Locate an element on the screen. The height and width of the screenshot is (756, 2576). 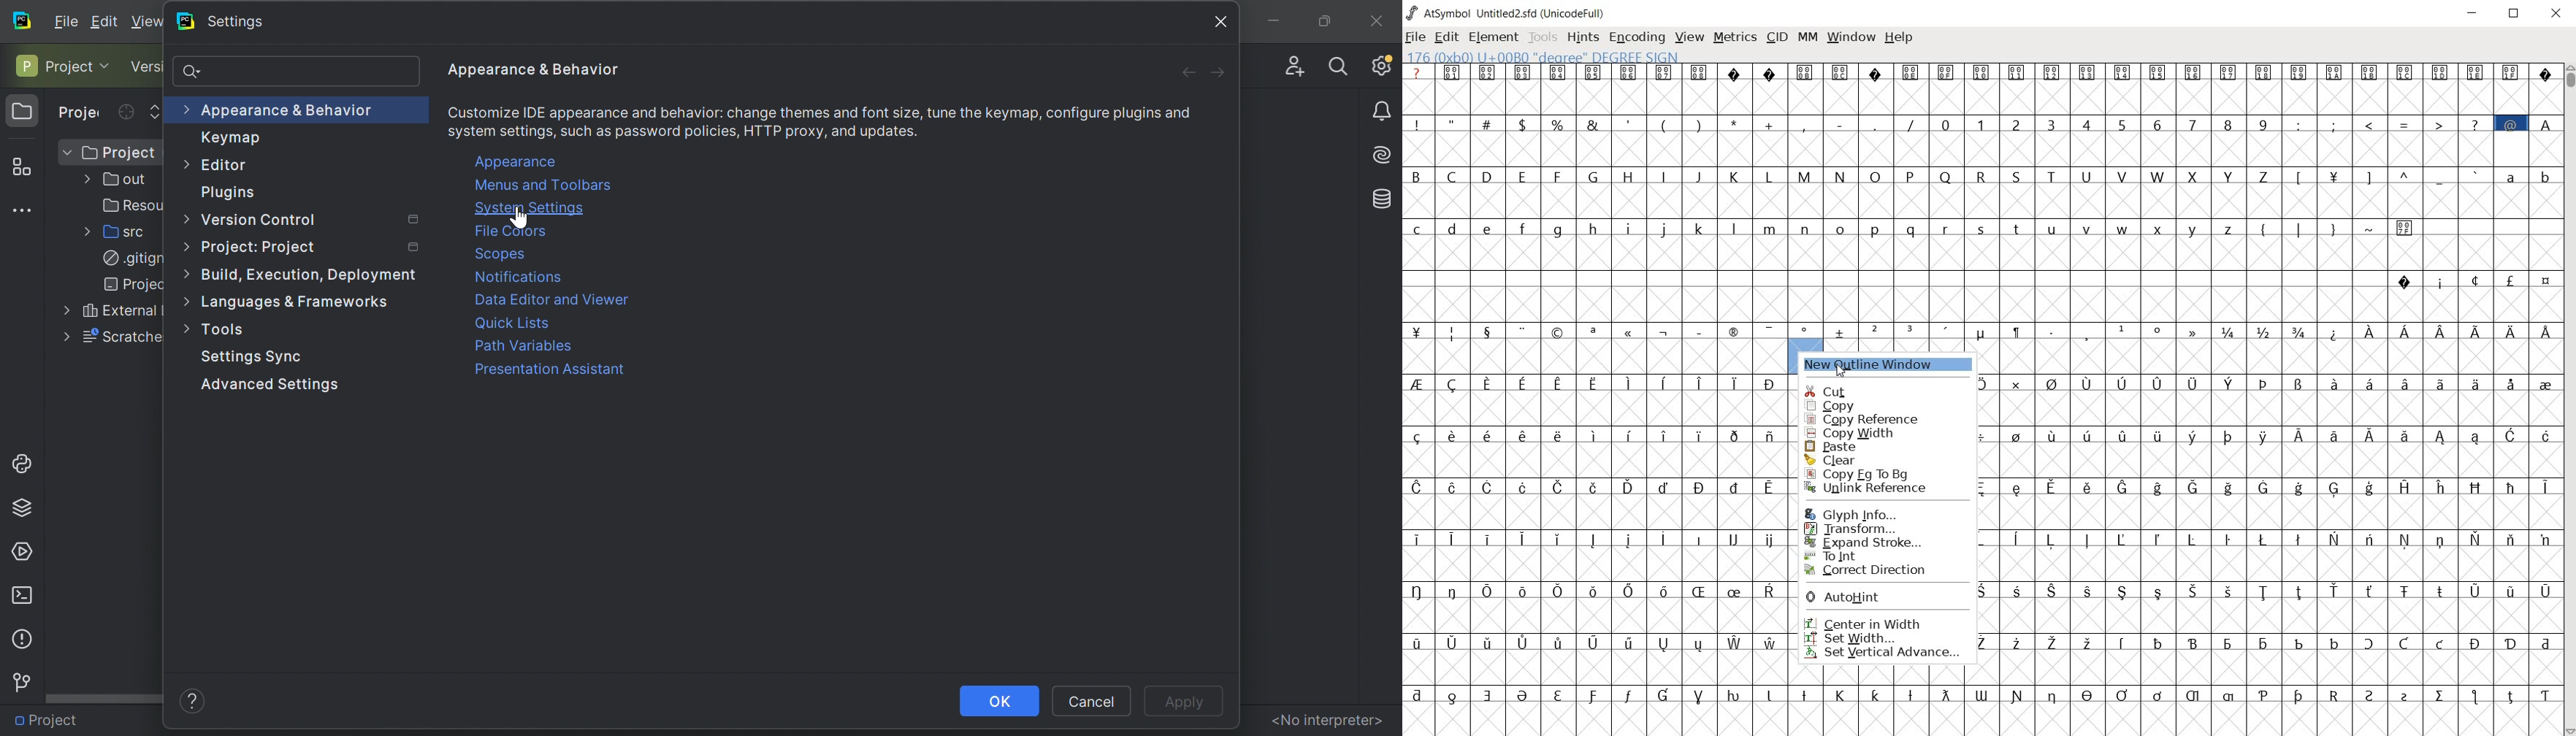
special characters is located at coordinates (2473, 280).